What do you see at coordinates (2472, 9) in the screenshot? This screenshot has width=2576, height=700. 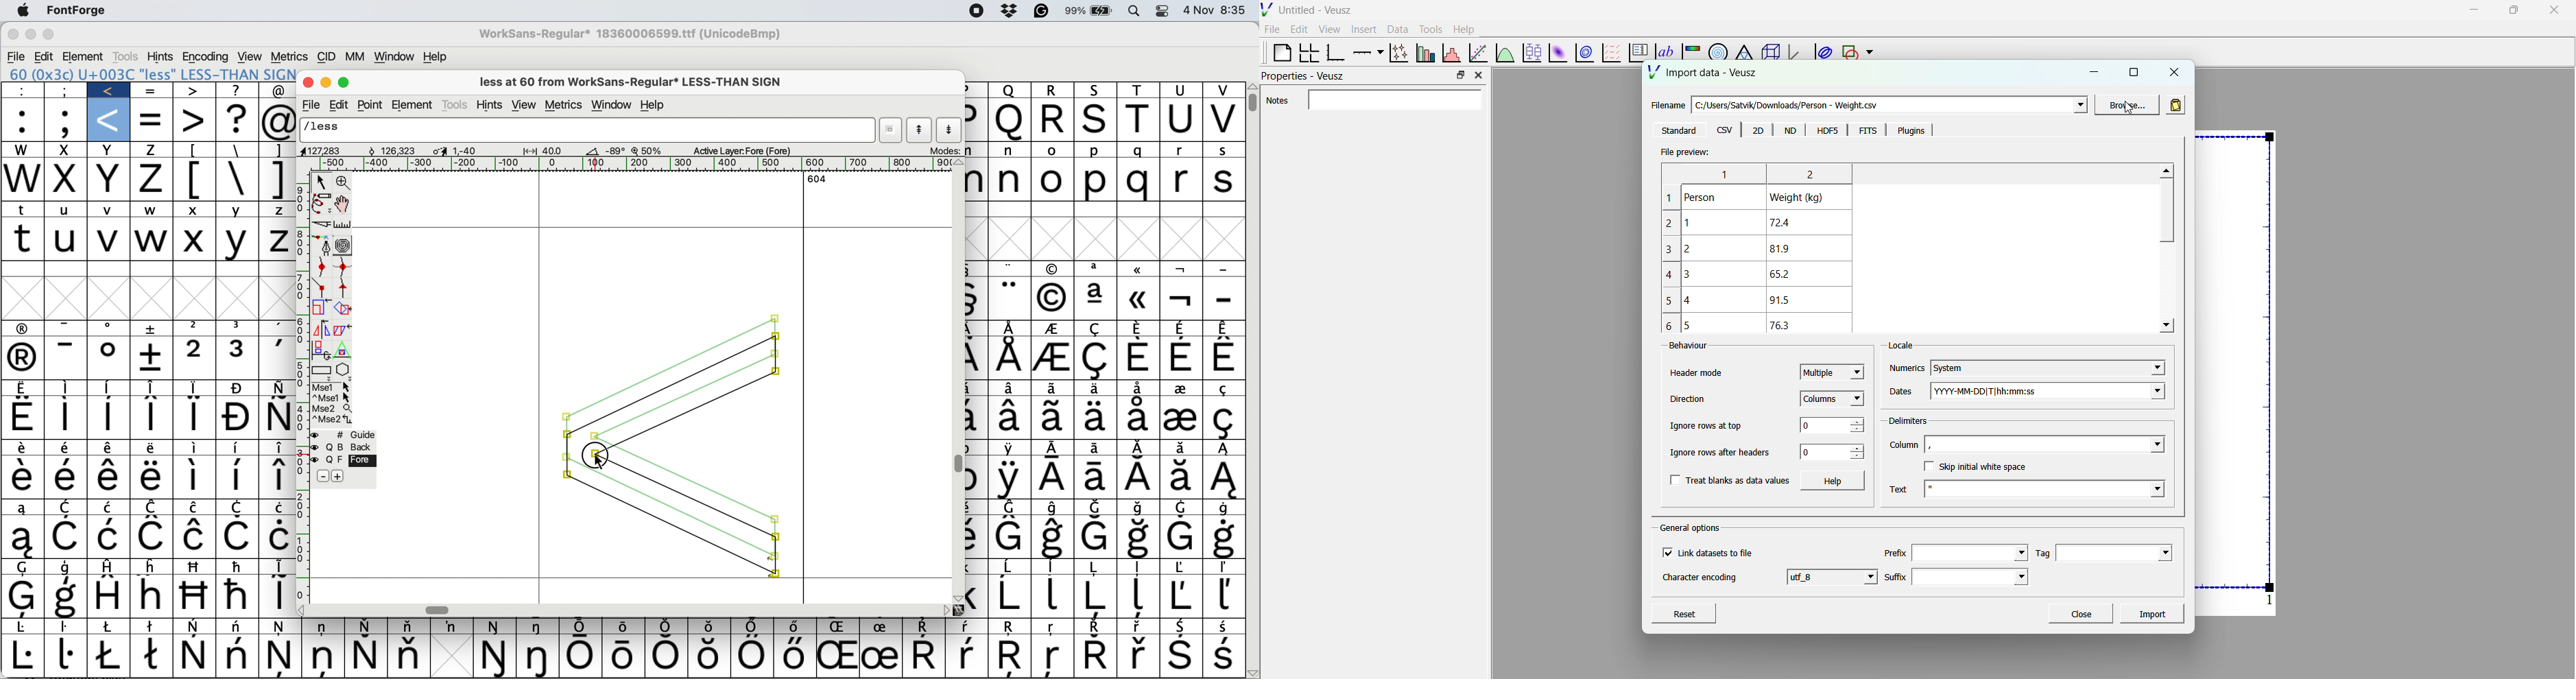 I see `minimize` at bounding box center [2472, 9].